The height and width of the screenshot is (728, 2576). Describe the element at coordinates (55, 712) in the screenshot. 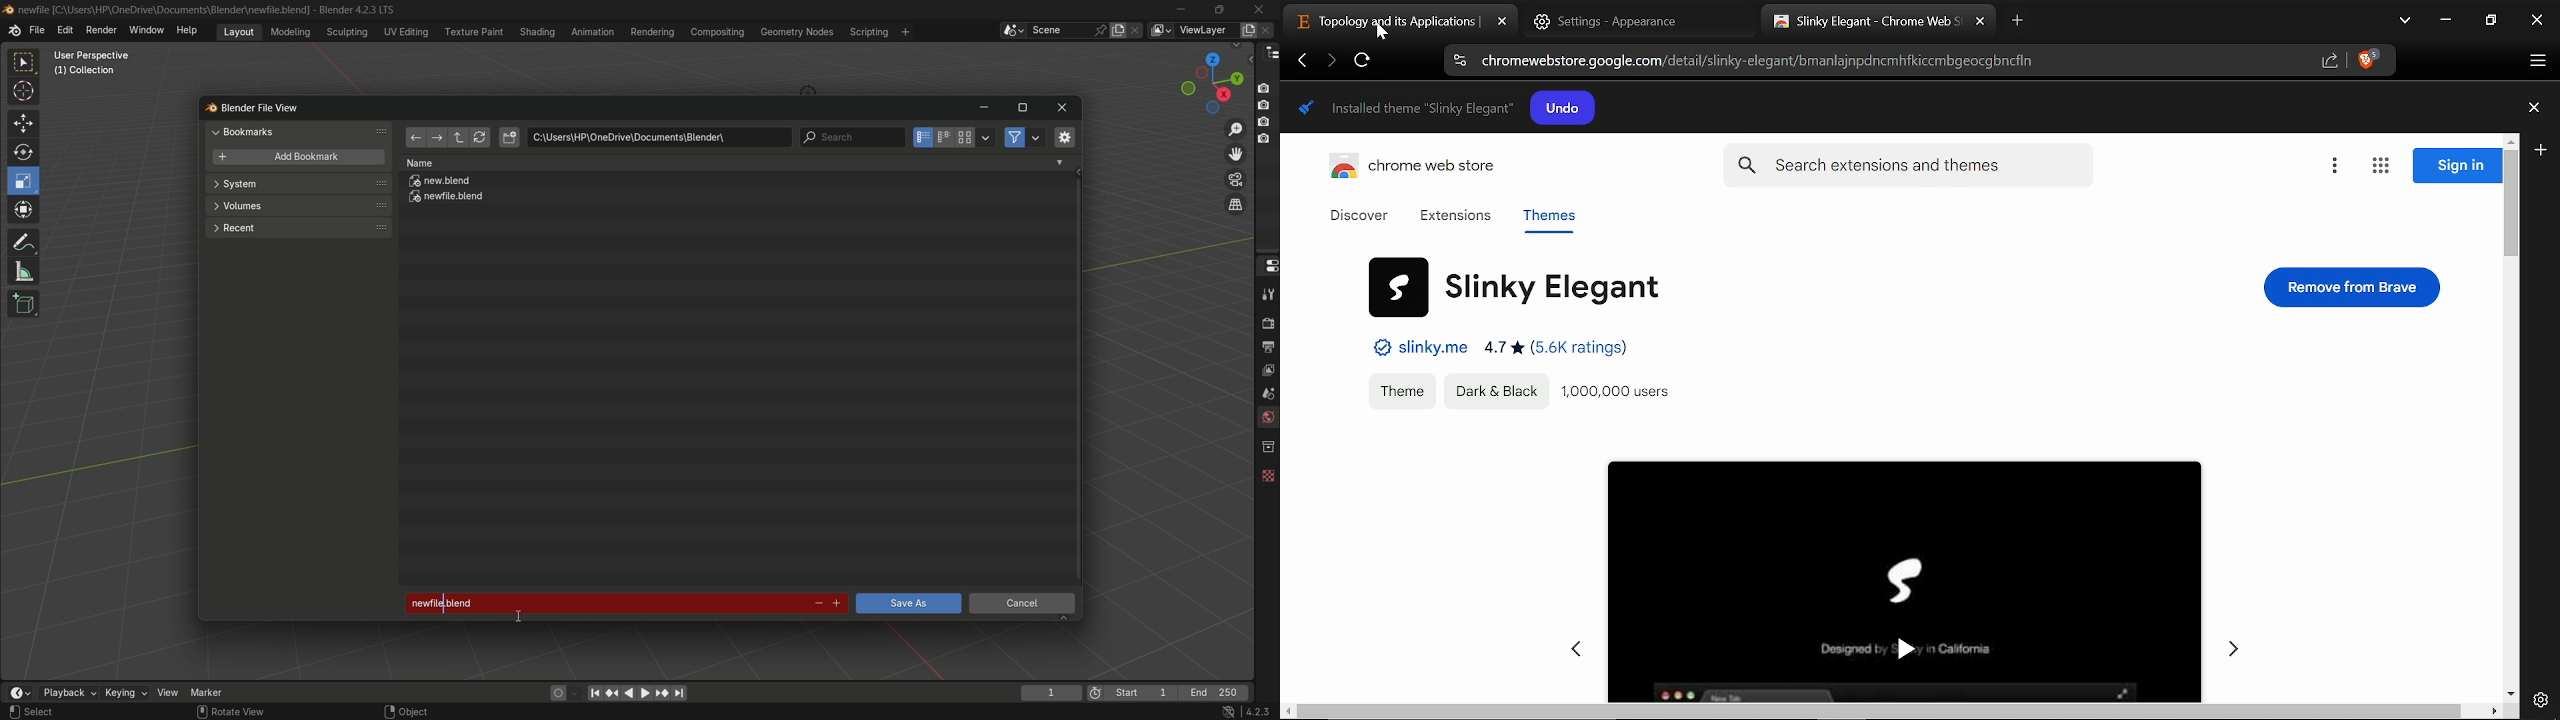

I see `Select` at that location.